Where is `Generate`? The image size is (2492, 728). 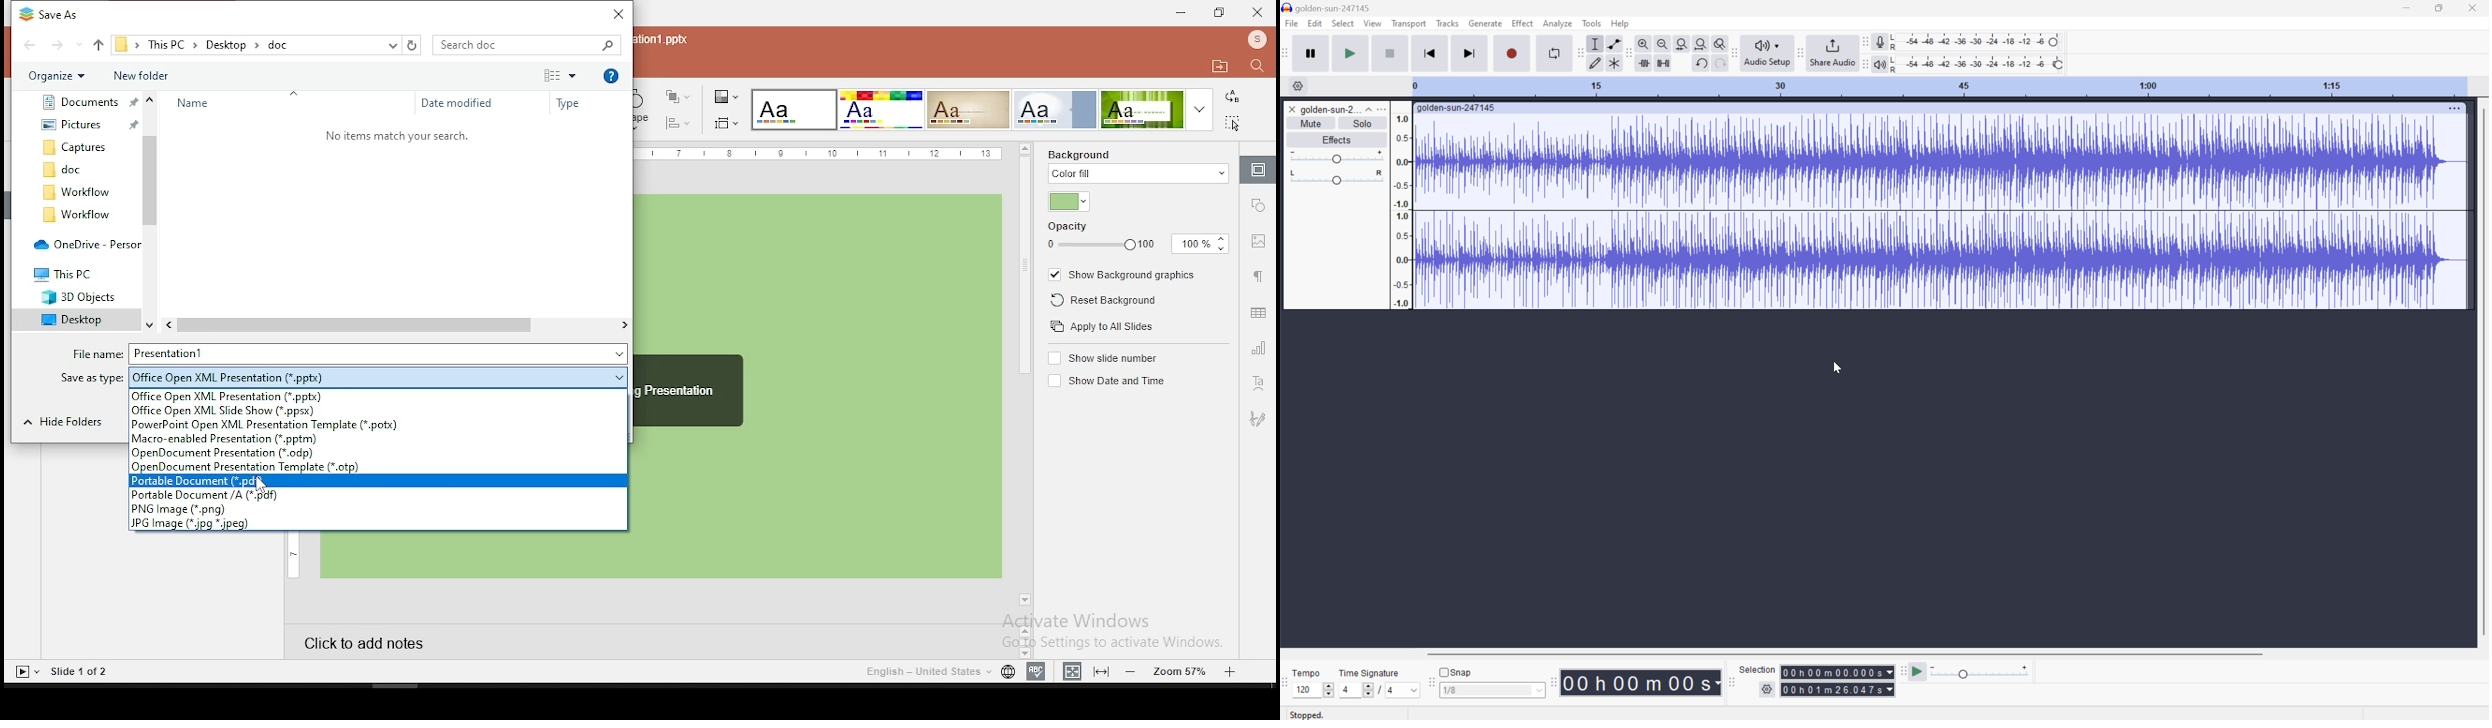
Generate is located at coordinates (1486, 23).